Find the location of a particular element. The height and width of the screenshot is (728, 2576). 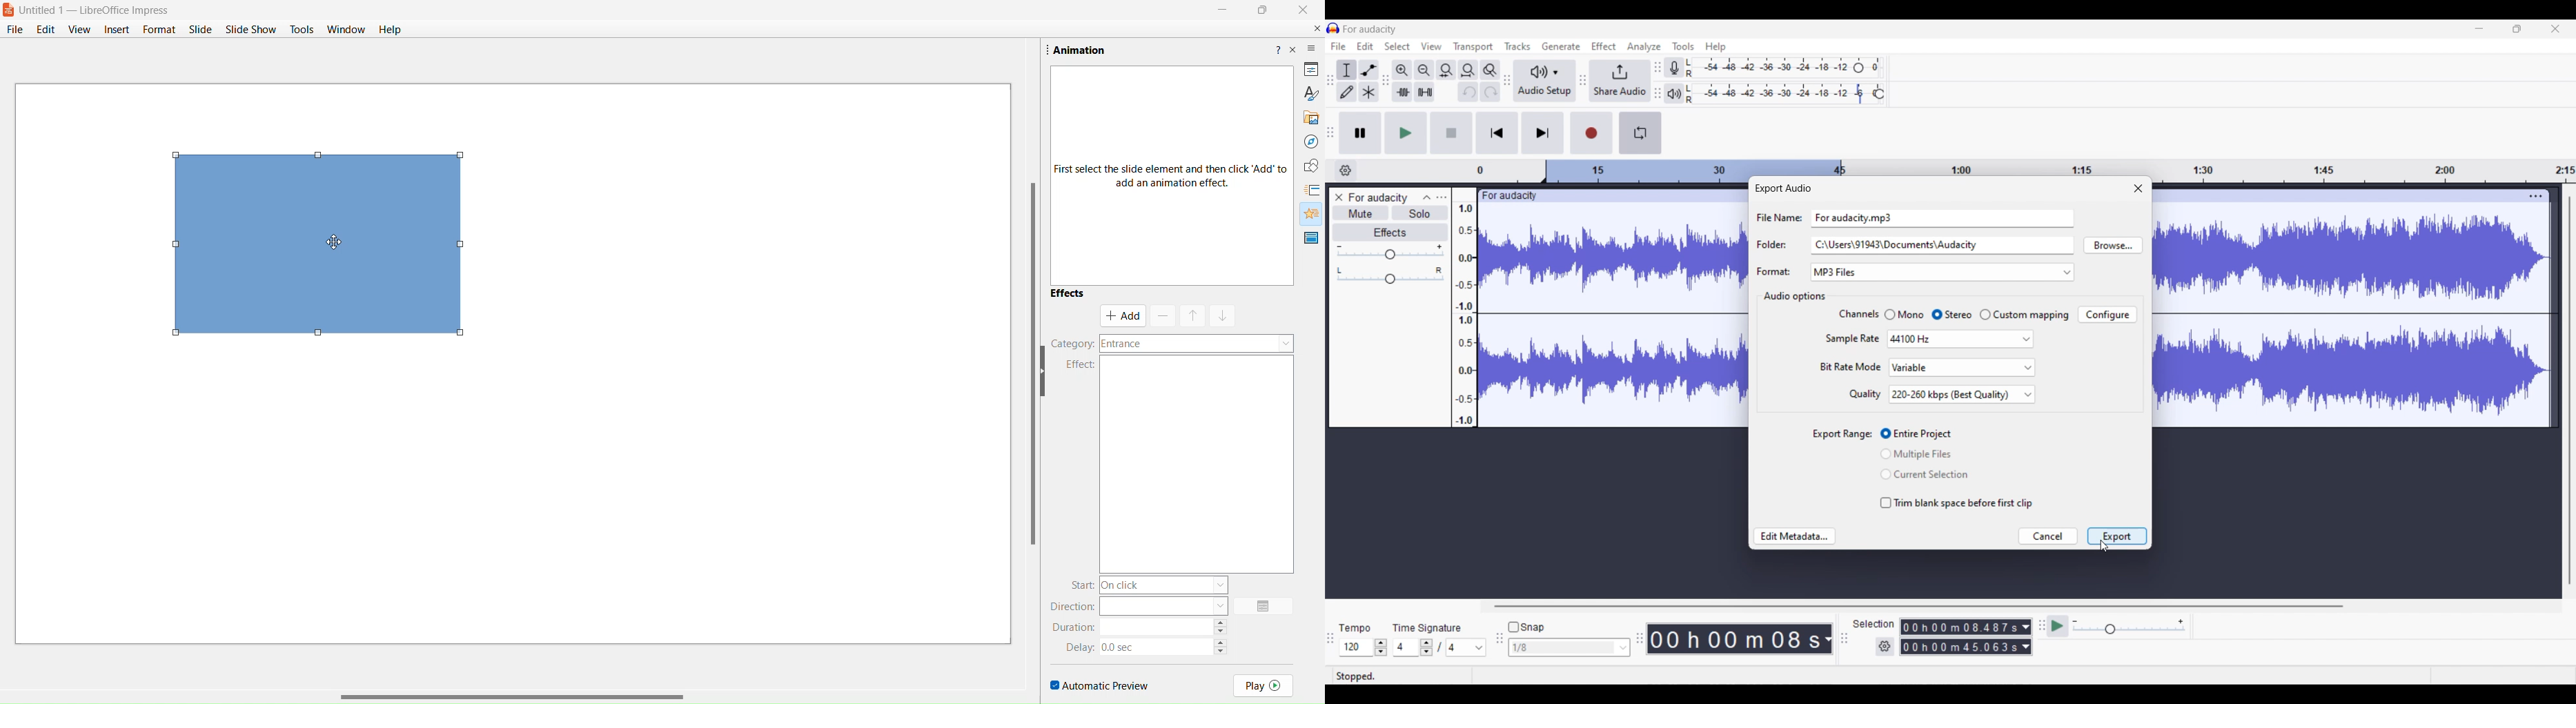

Minimize is located at coordinates (1220, 12).